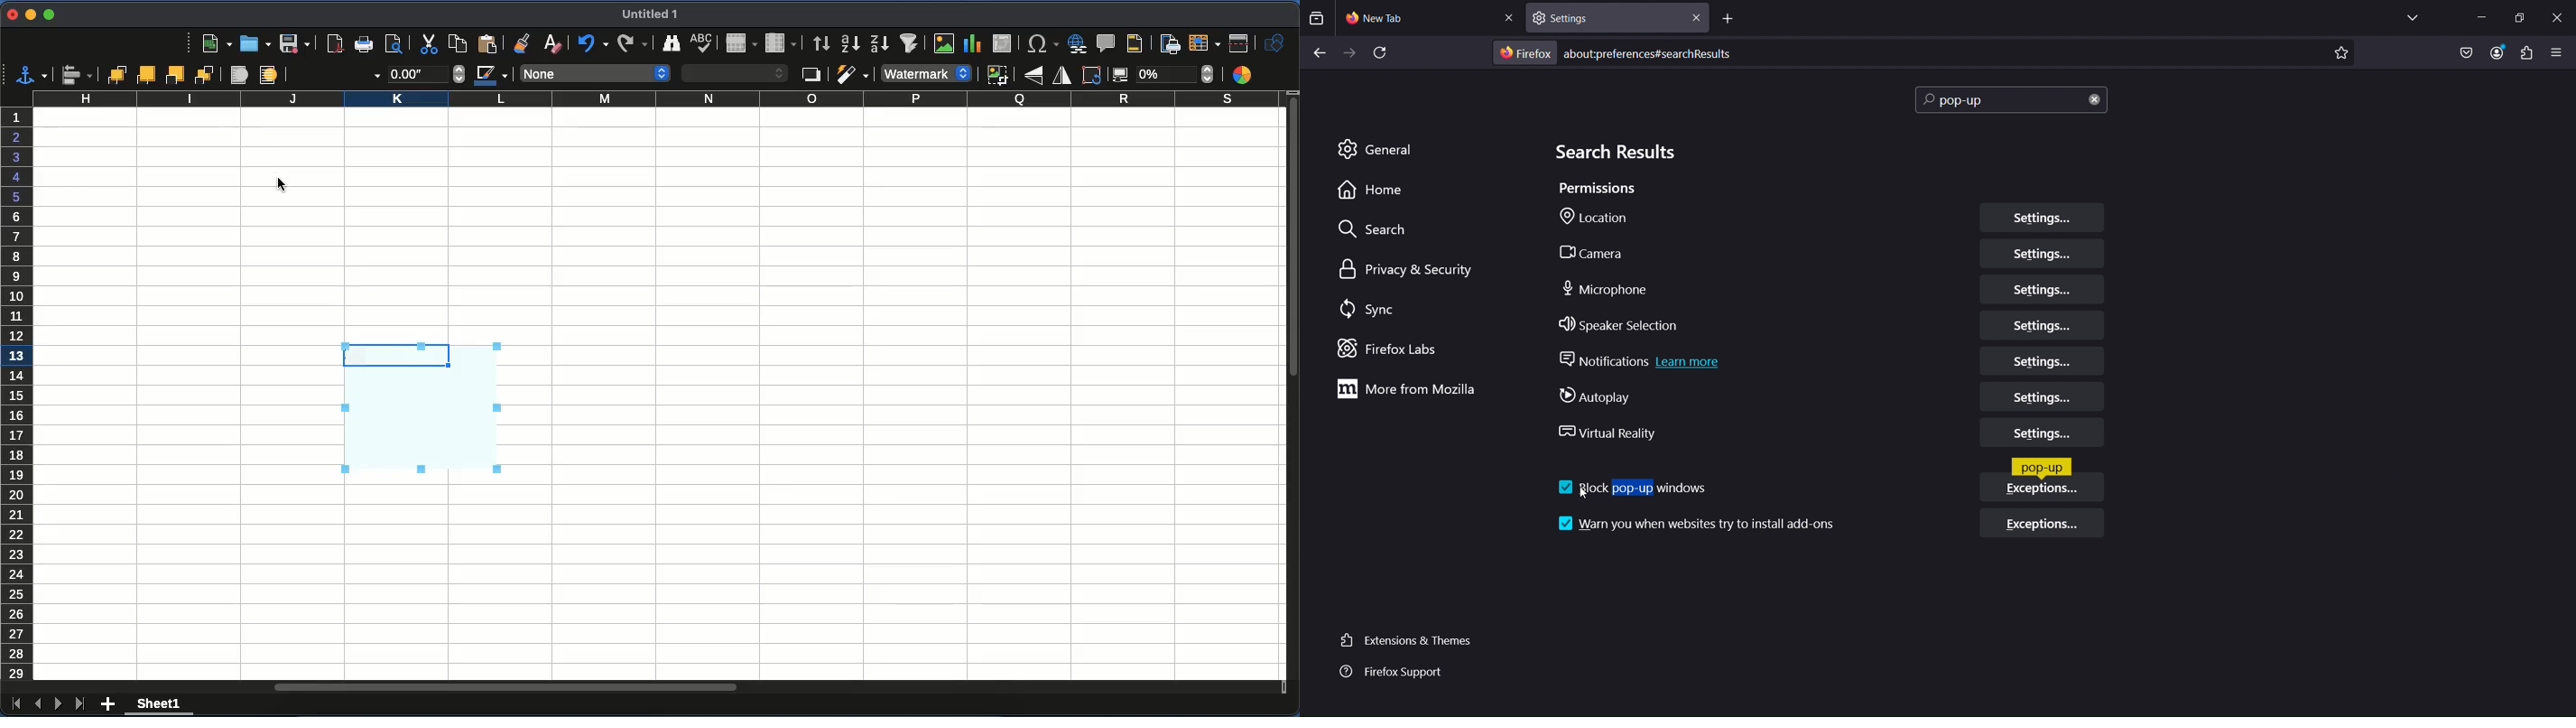 This screenshot has width=2576, height=728. I want to click on Autoplay, so click(1602, 396).